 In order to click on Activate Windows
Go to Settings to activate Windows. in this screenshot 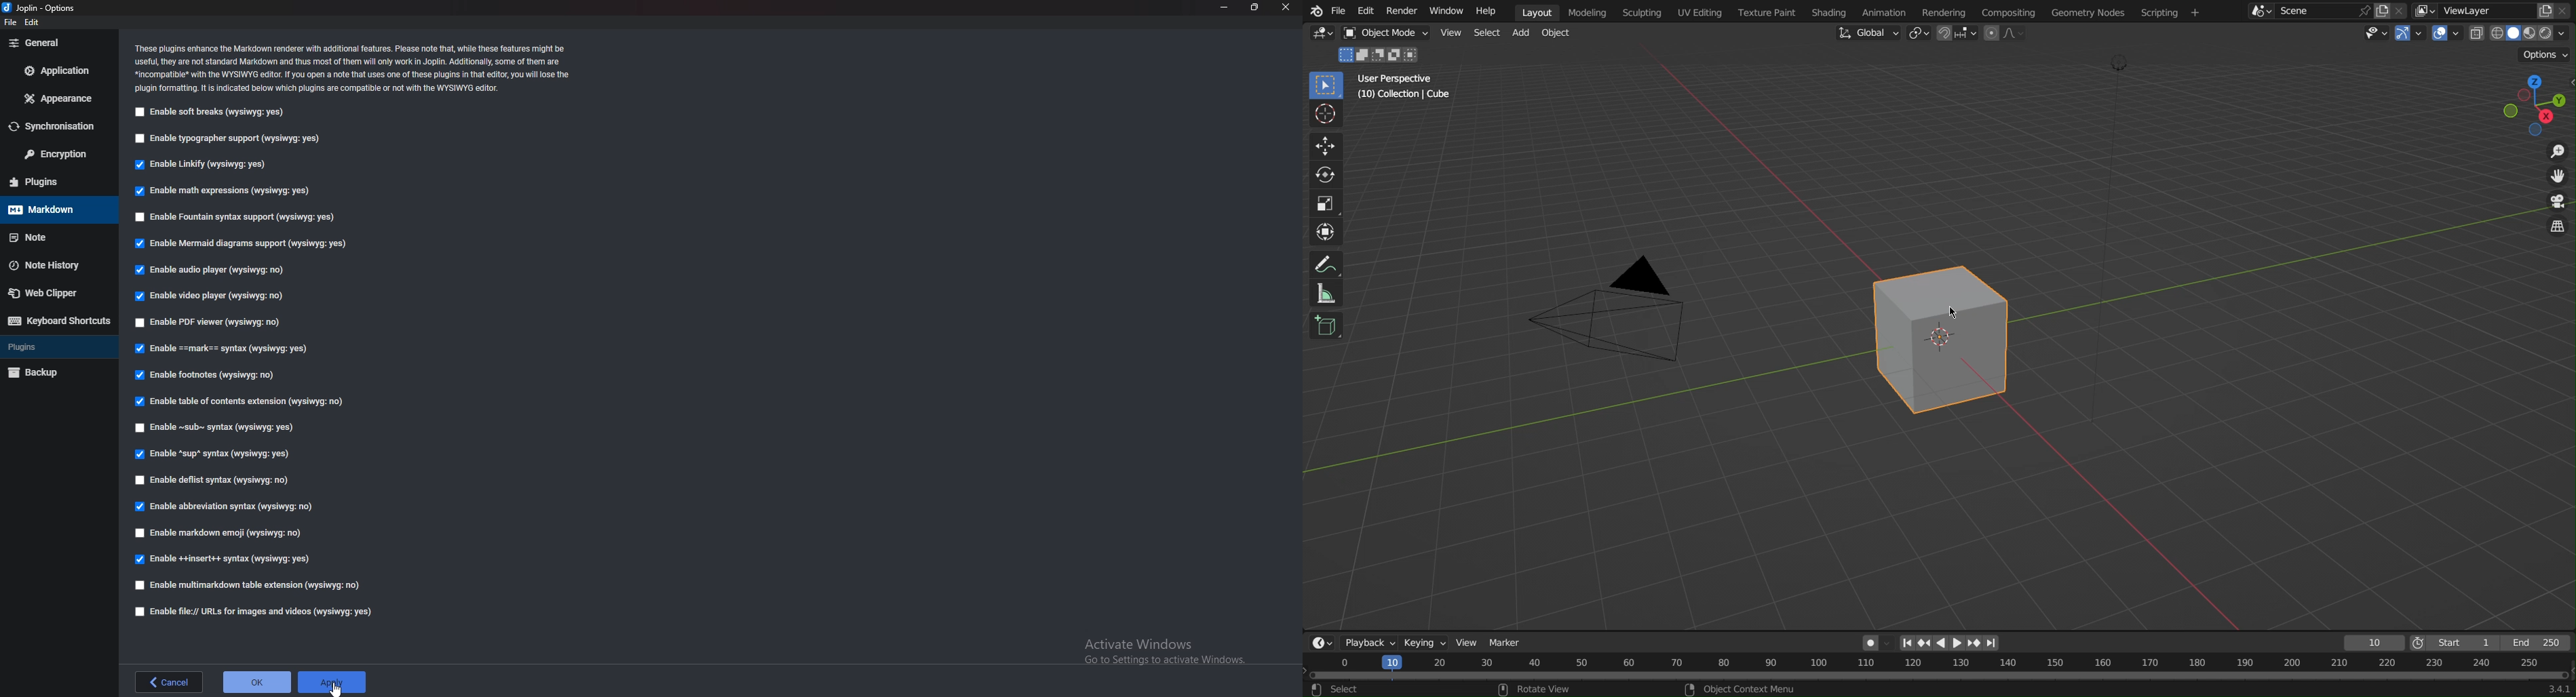, I will do `click(1164, 652)`.